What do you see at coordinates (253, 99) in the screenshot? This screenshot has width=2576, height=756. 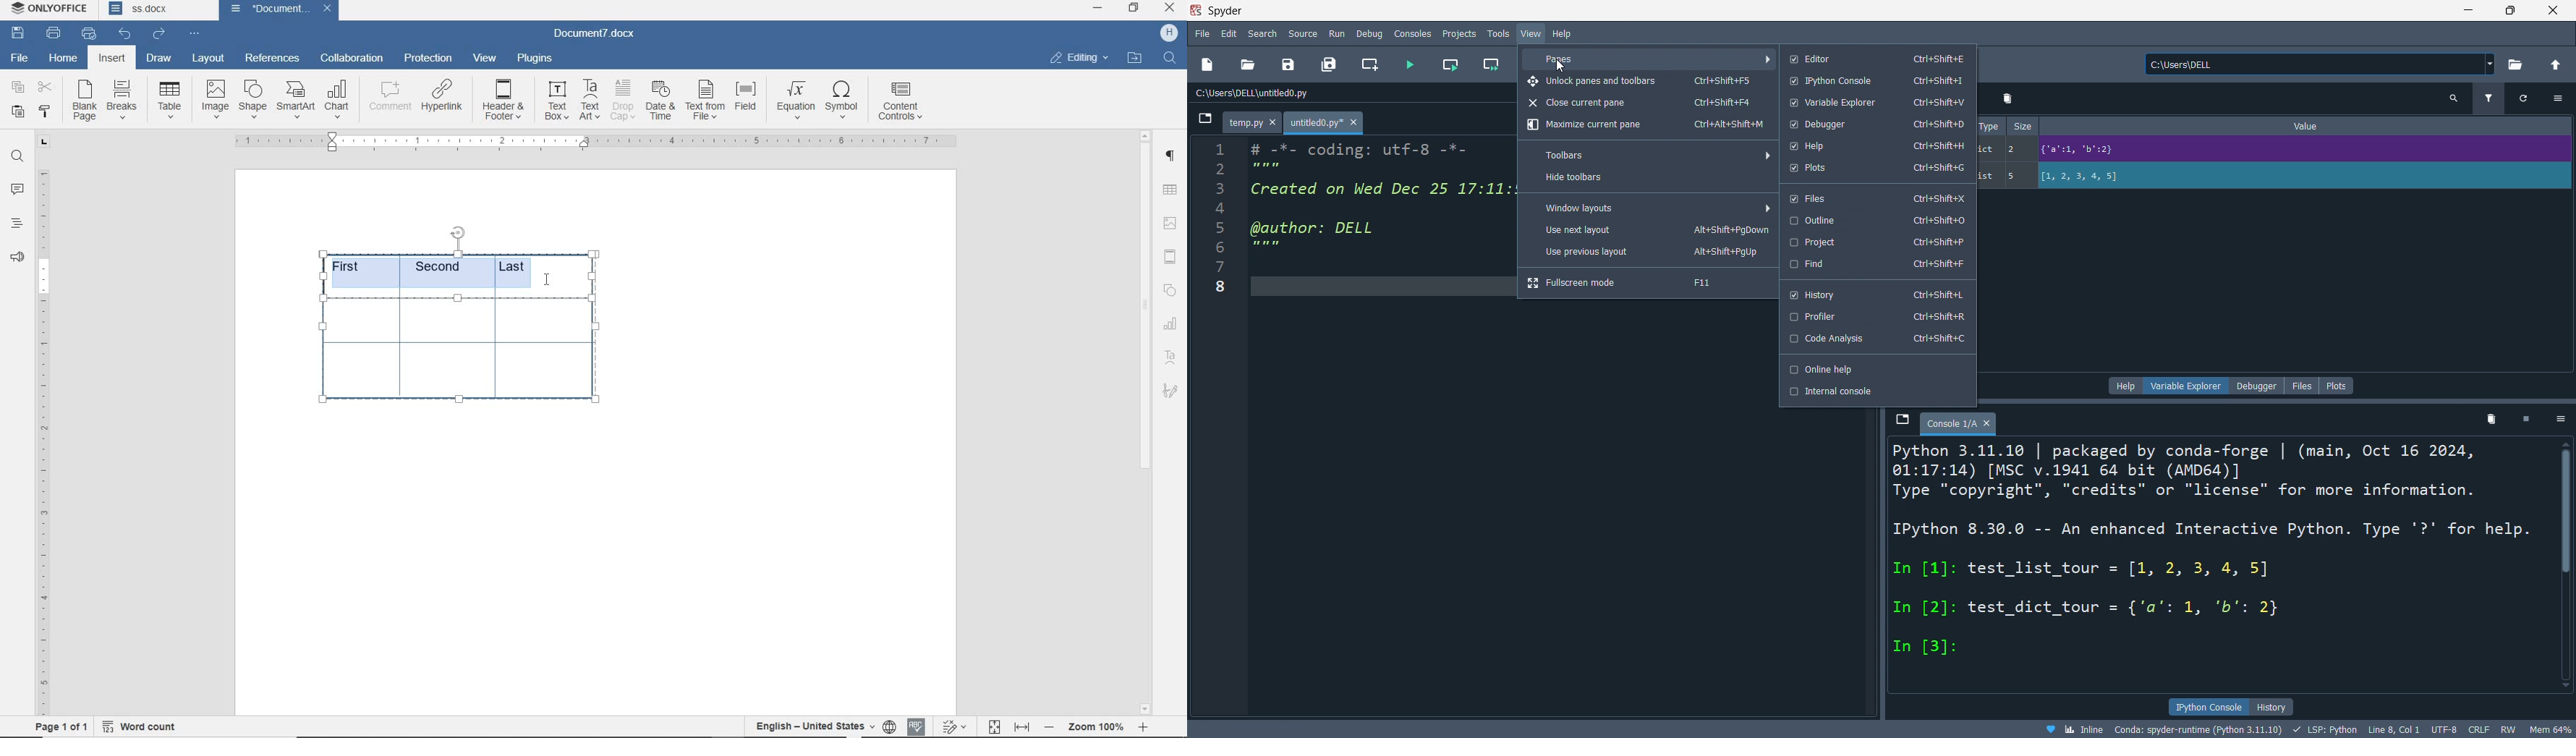 I see `shape` at bounding box center [253, 99].